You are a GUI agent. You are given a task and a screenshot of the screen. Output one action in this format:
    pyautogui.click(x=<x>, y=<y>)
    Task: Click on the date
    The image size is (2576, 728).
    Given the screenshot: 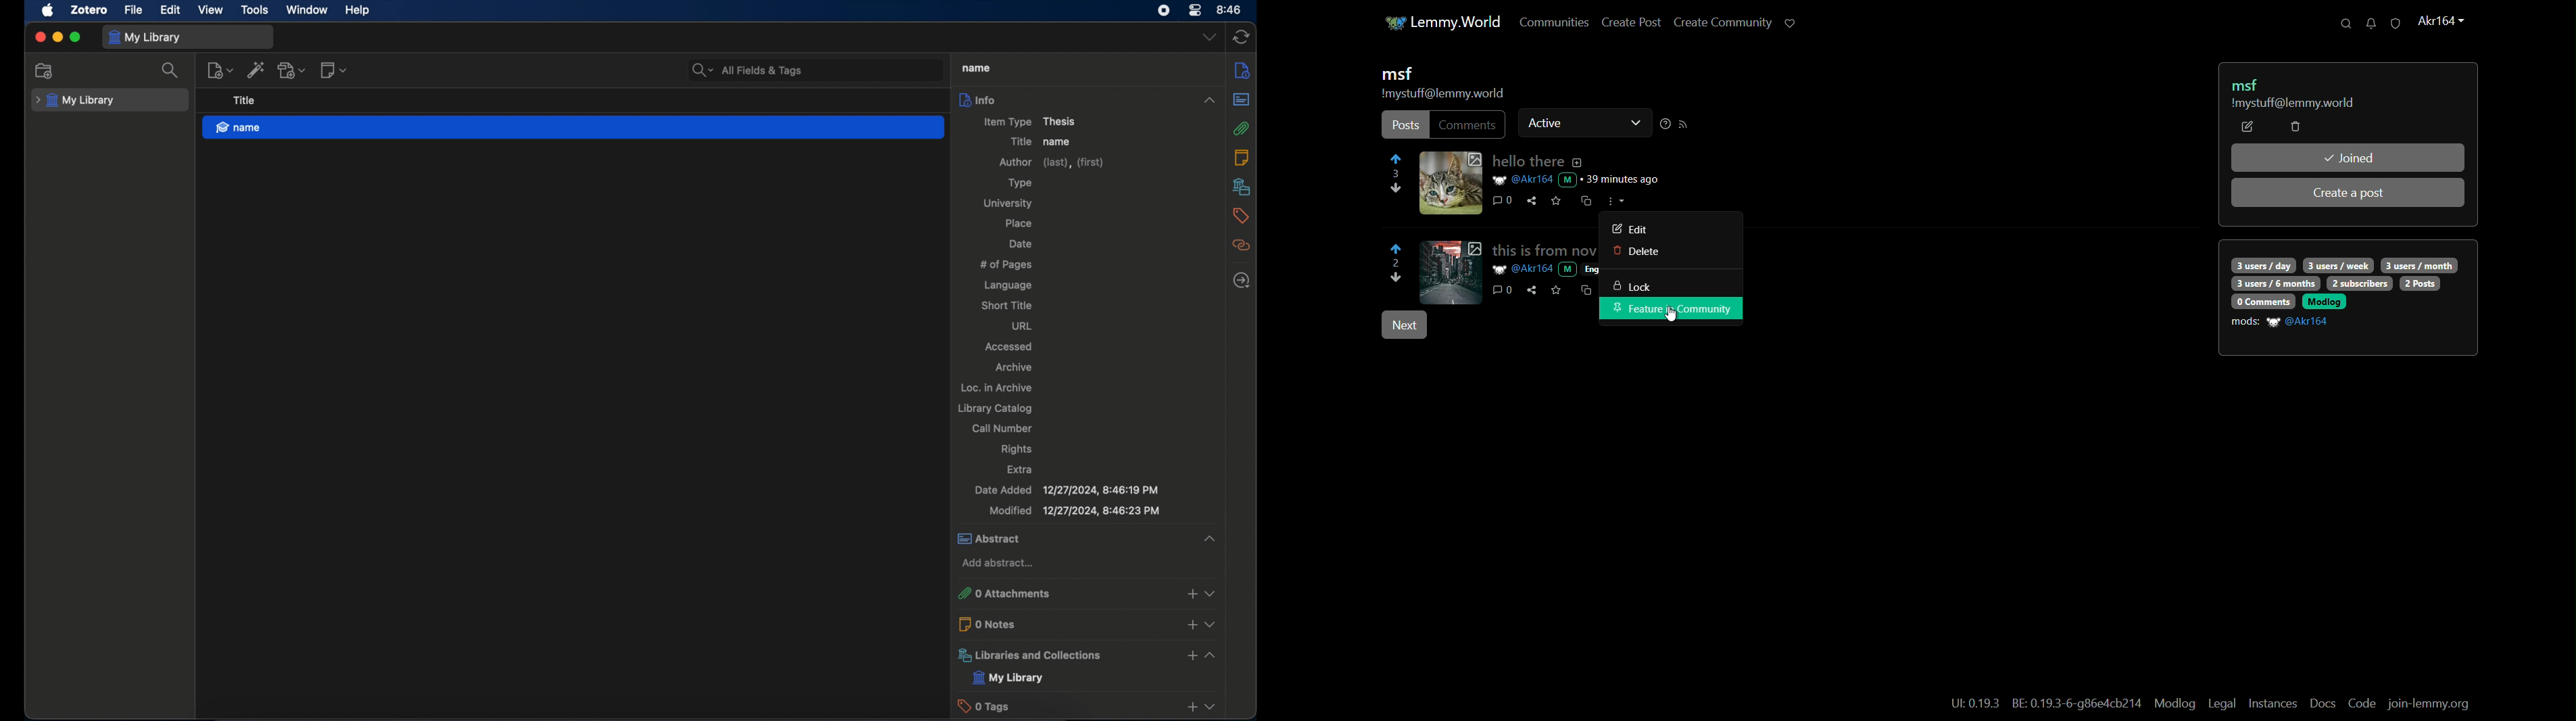 What is the action you would take?
    pyautogui.click(x=1021, y=244)
    